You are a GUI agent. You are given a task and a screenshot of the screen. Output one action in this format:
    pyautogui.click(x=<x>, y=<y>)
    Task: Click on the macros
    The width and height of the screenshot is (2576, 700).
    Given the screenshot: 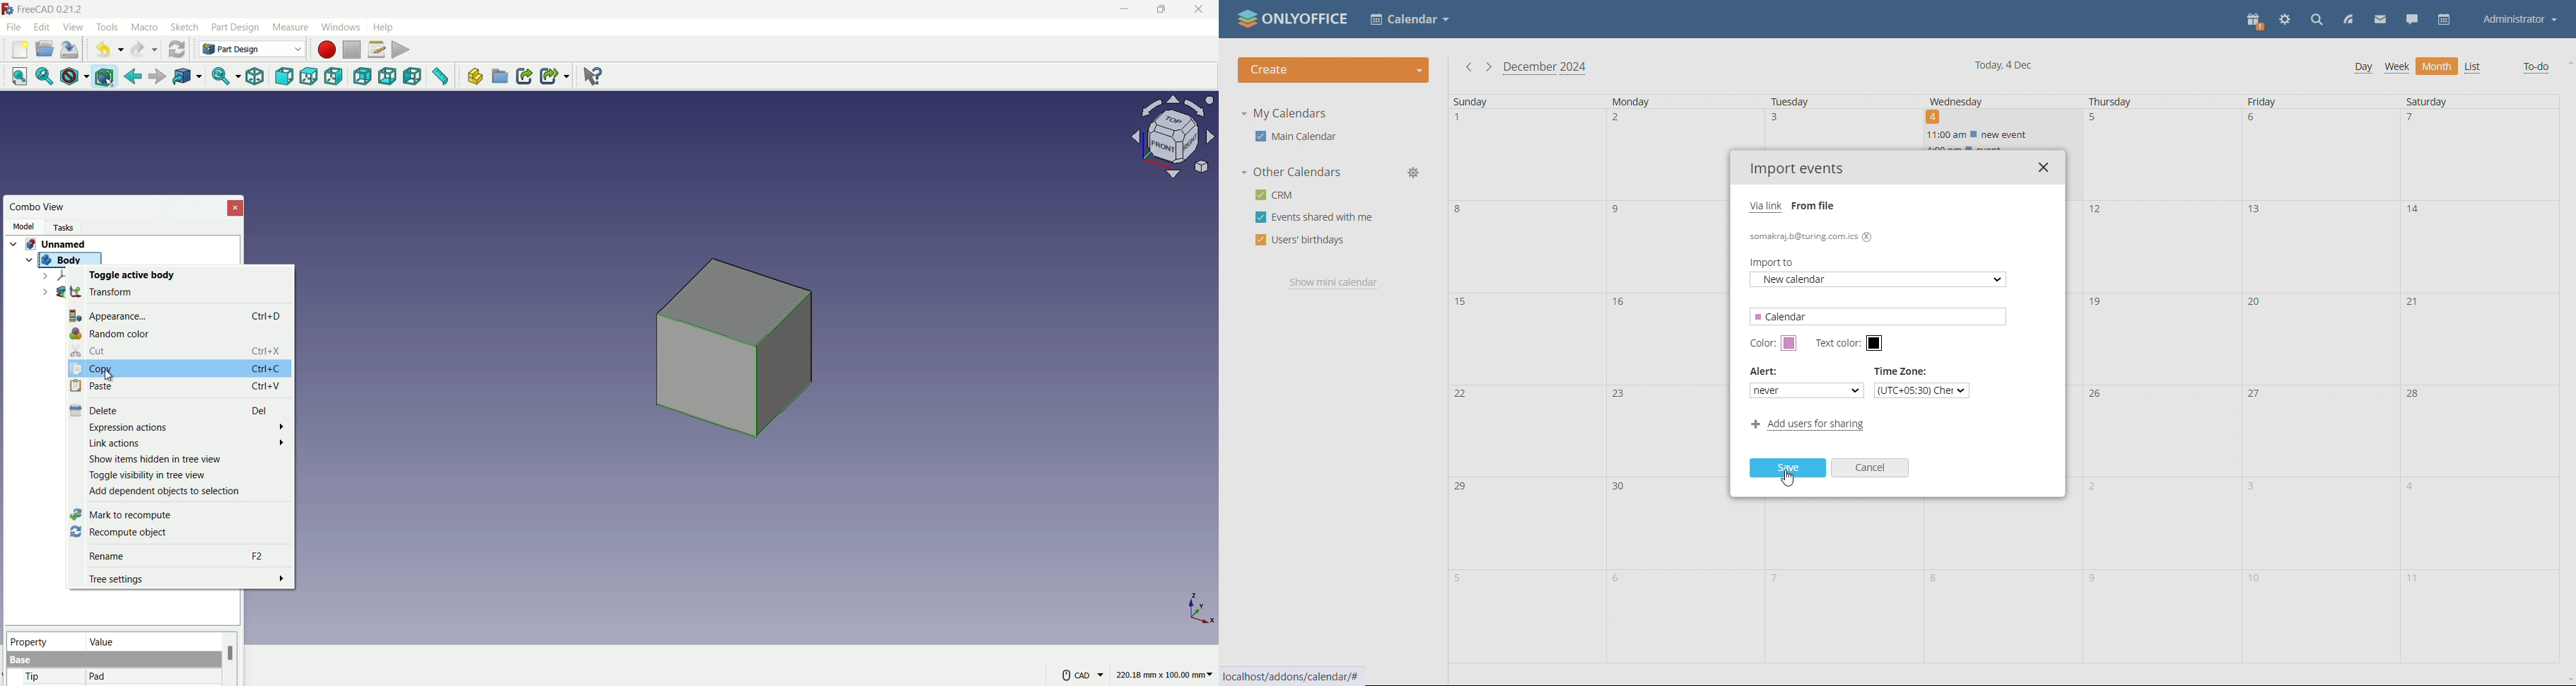 What is the action you would take?
    pyautogui.click(x=376, y=49)
    